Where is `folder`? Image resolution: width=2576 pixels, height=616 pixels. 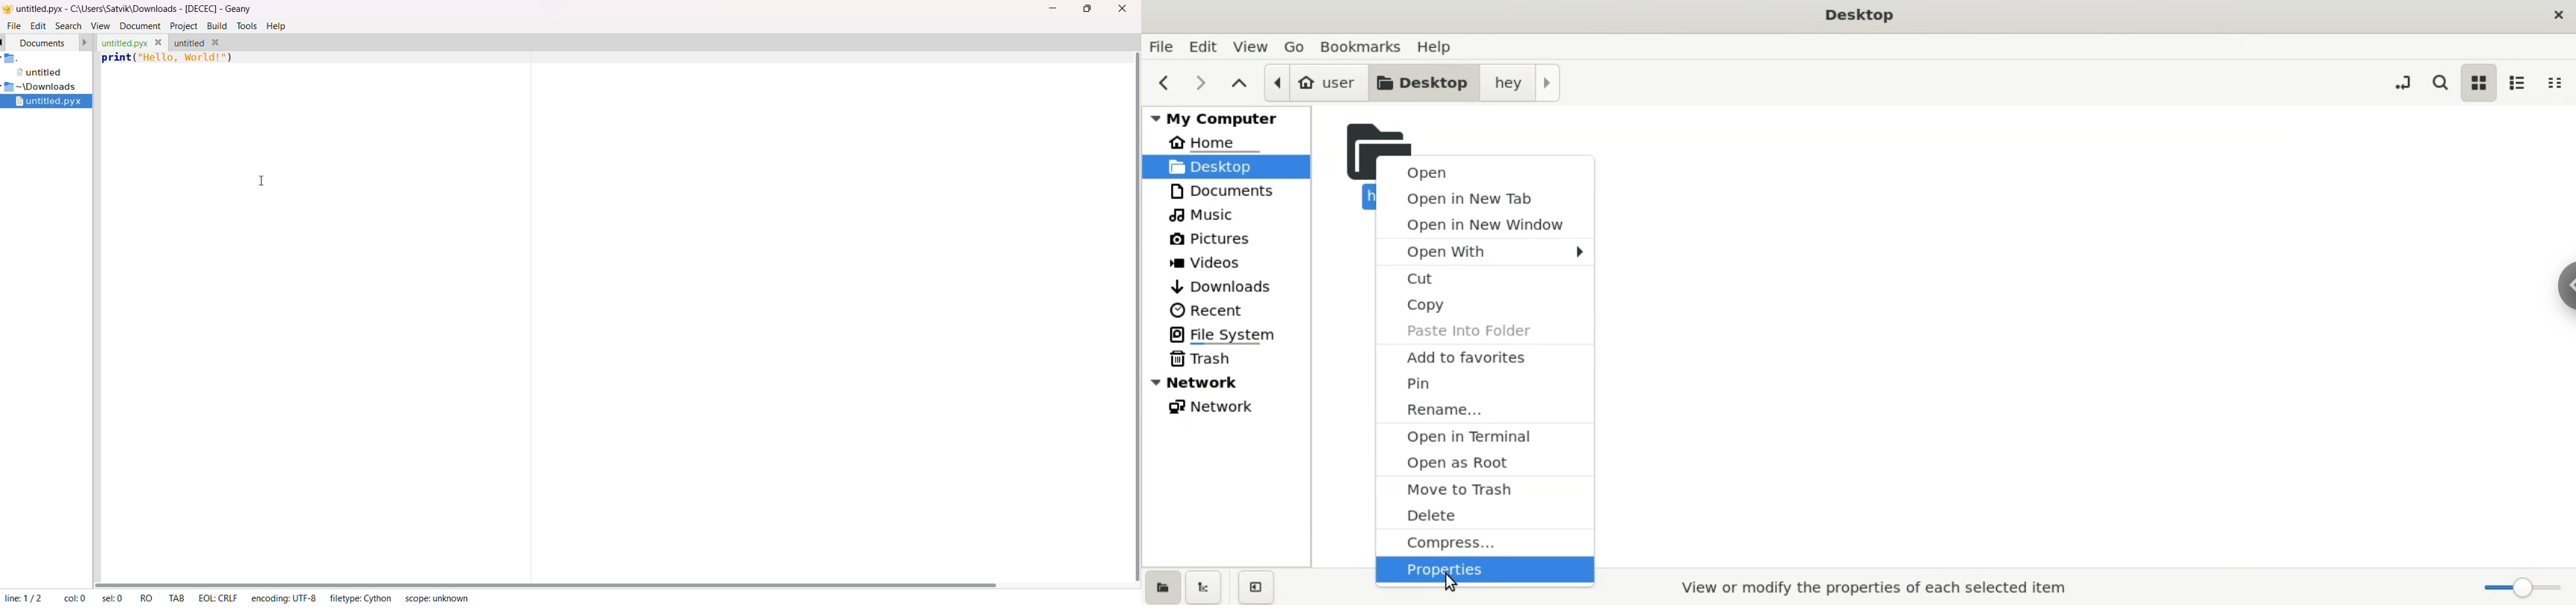 folder is located at coordinates (11, 59).